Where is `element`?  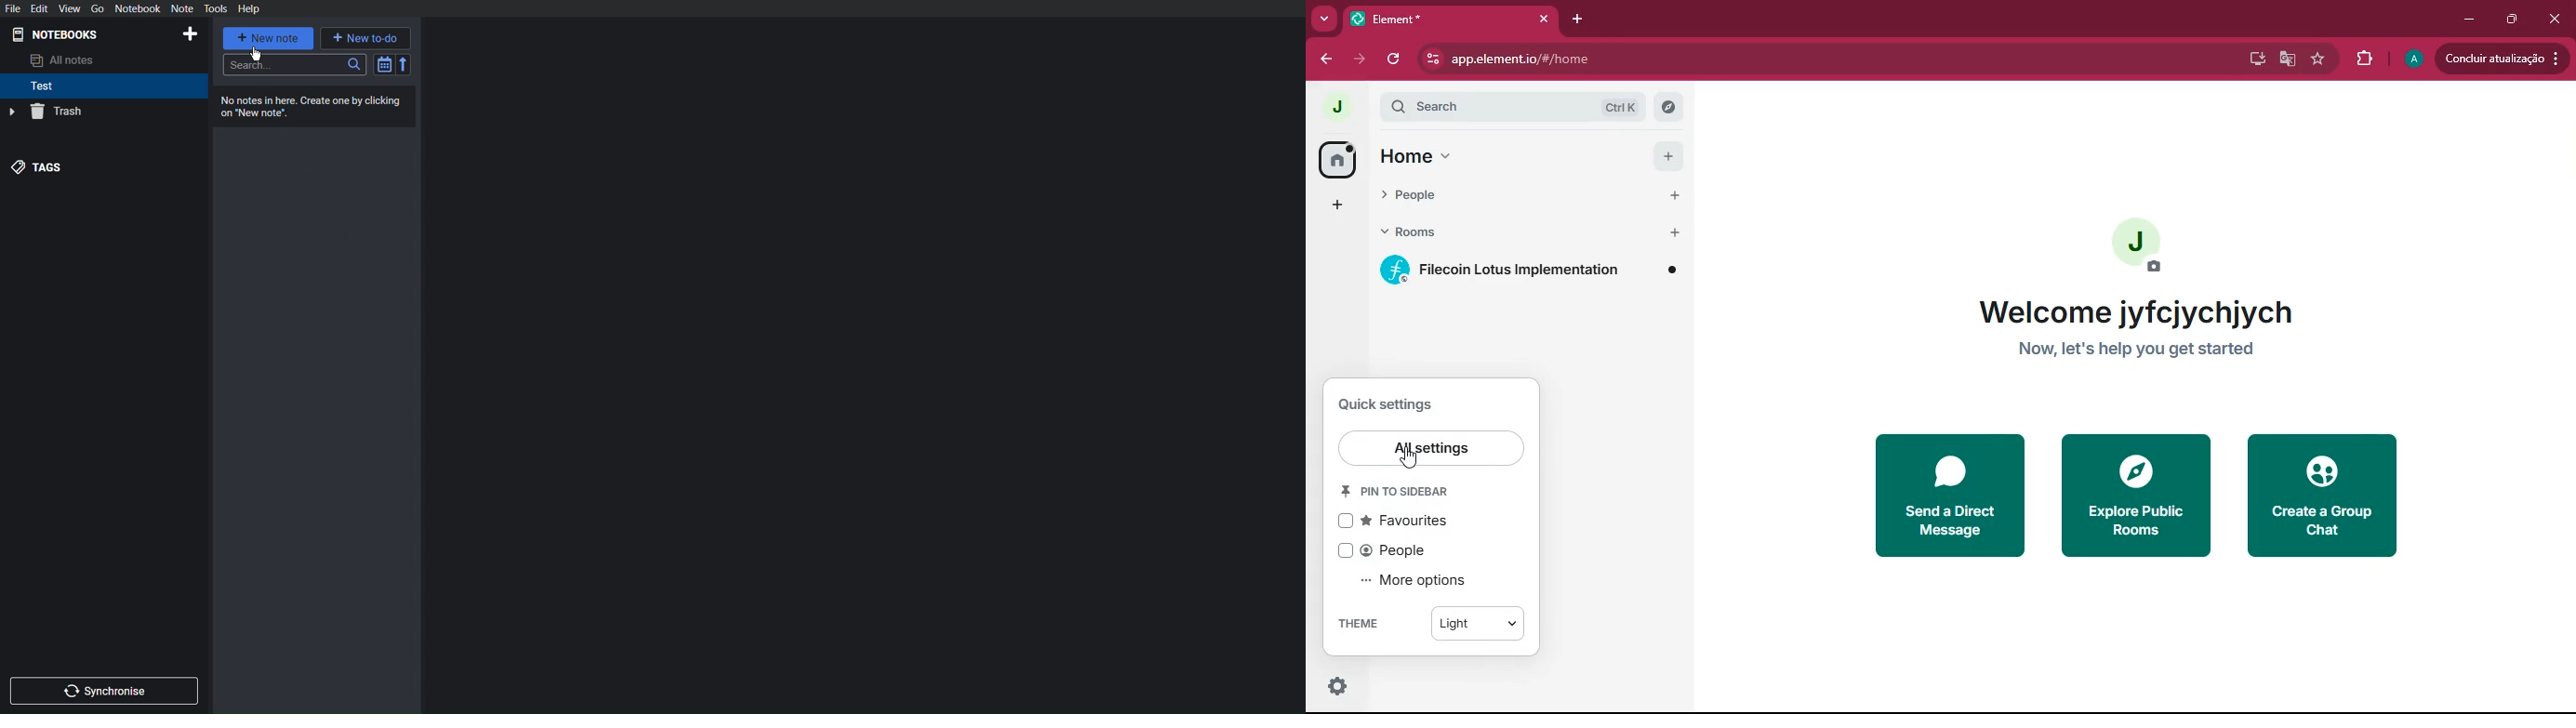
element is located at coordinates (1450, 17).